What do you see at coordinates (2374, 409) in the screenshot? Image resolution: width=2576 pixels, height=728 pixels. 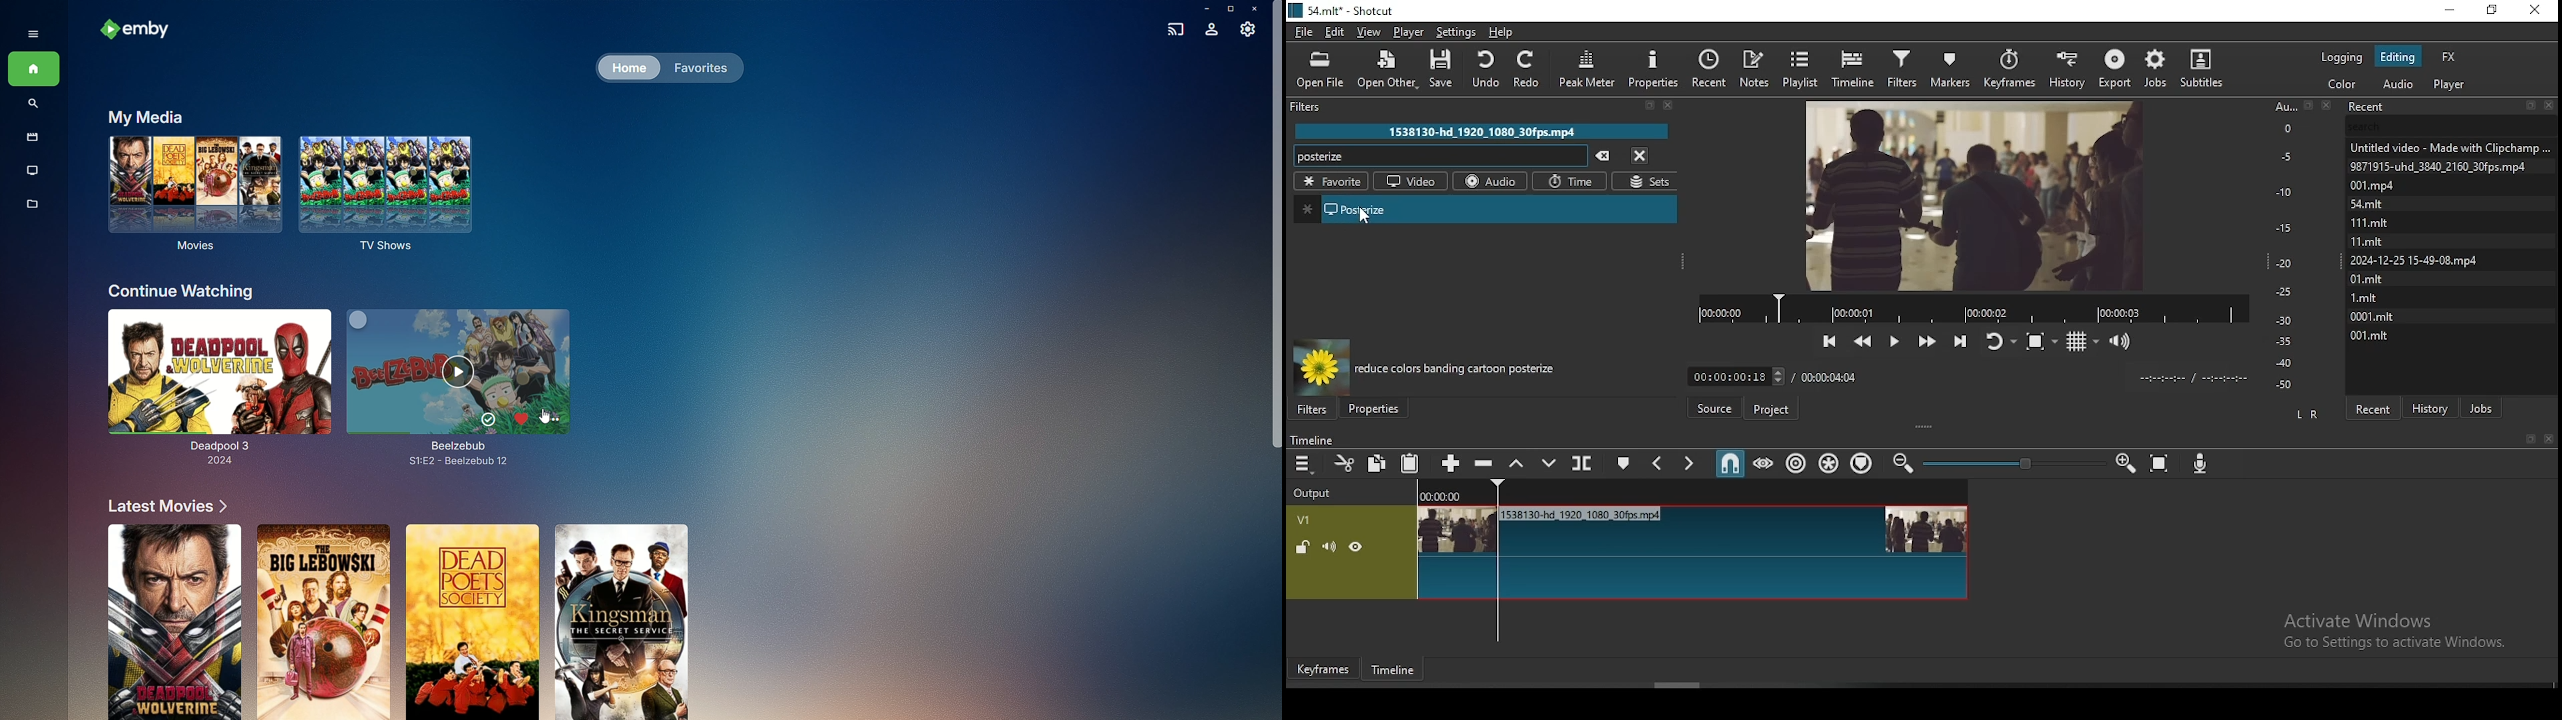 I see `recent` at bounding box center [2374, 409].